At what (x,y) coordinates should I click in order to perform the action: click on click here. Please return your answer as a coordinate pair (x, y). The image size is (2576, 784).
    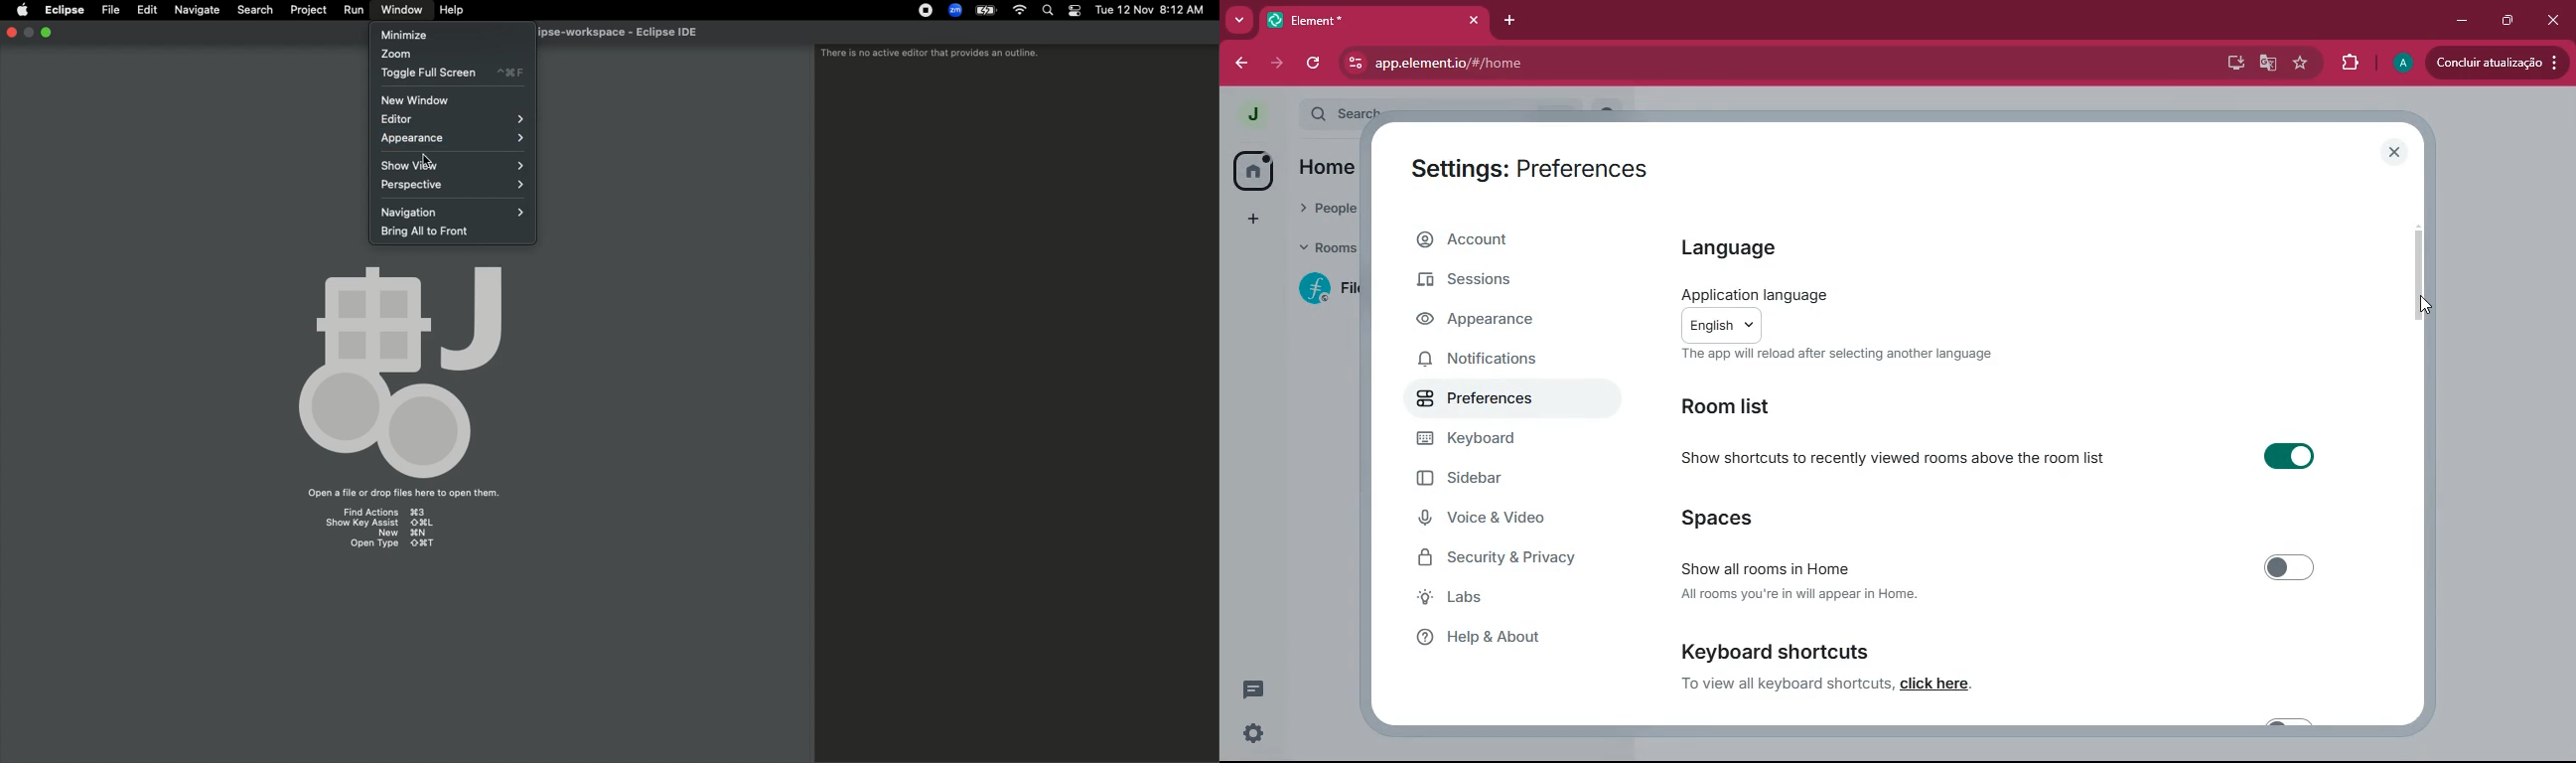
    Looking at the image, I should click on (1937, 684).